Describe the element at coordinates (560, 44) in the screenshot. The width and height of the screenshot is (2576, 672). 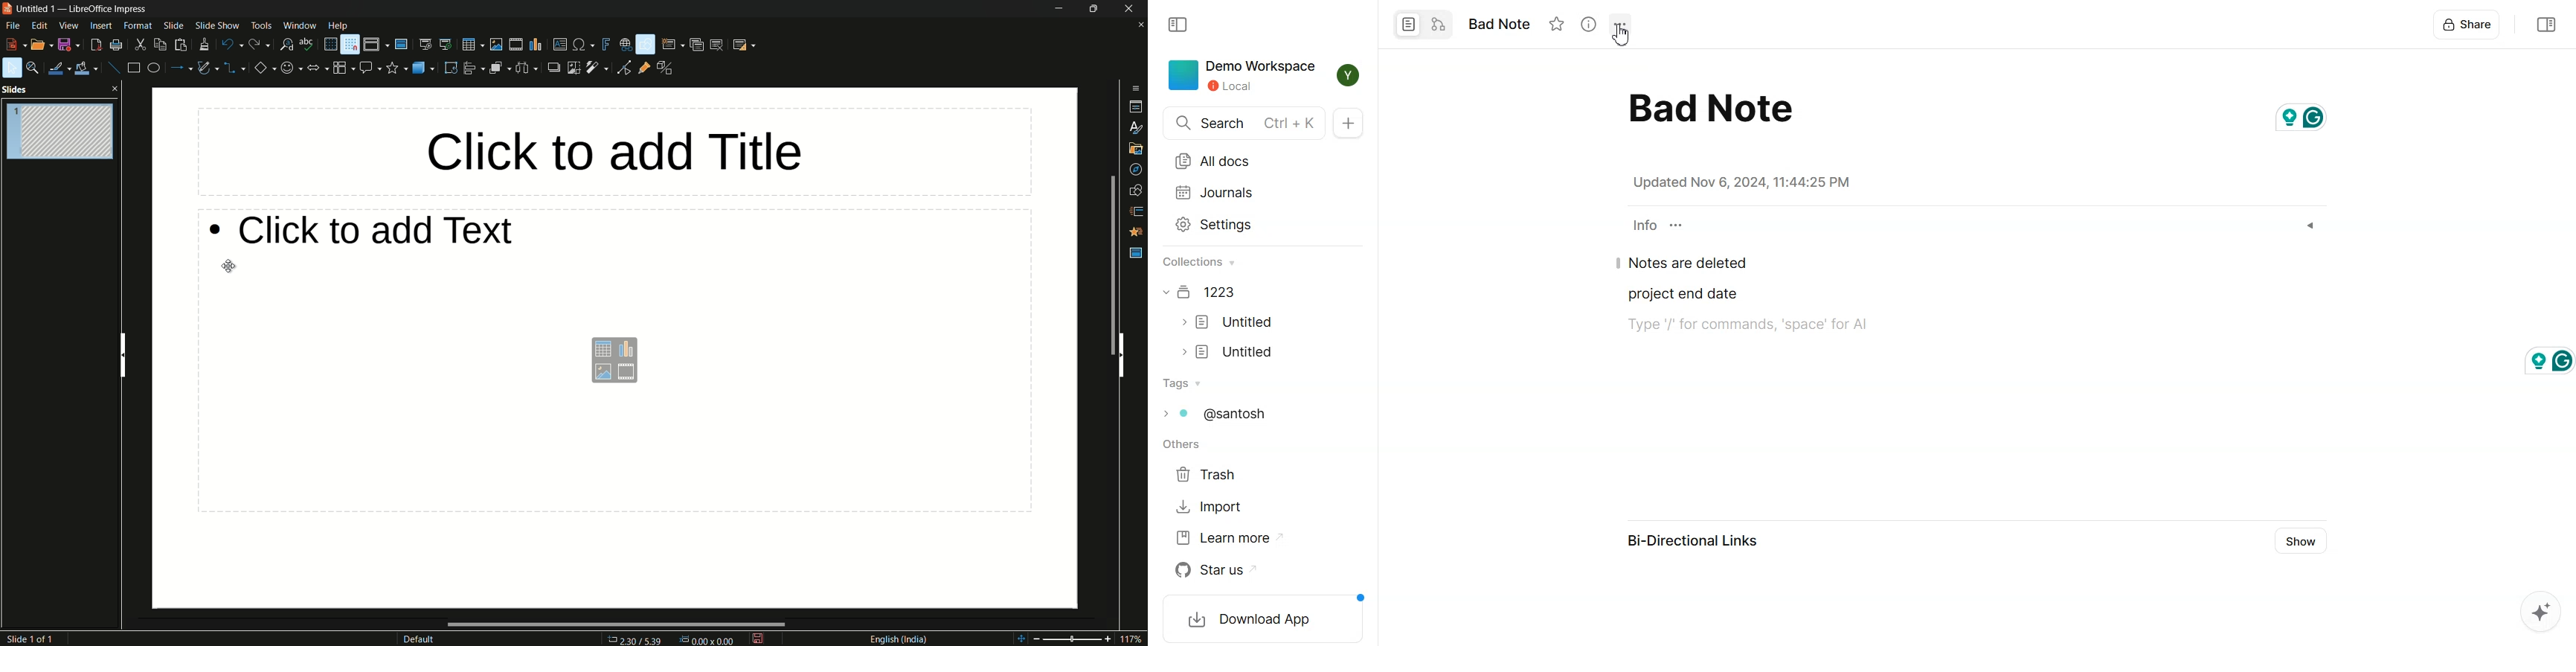
I see `insert textbox` at that location.